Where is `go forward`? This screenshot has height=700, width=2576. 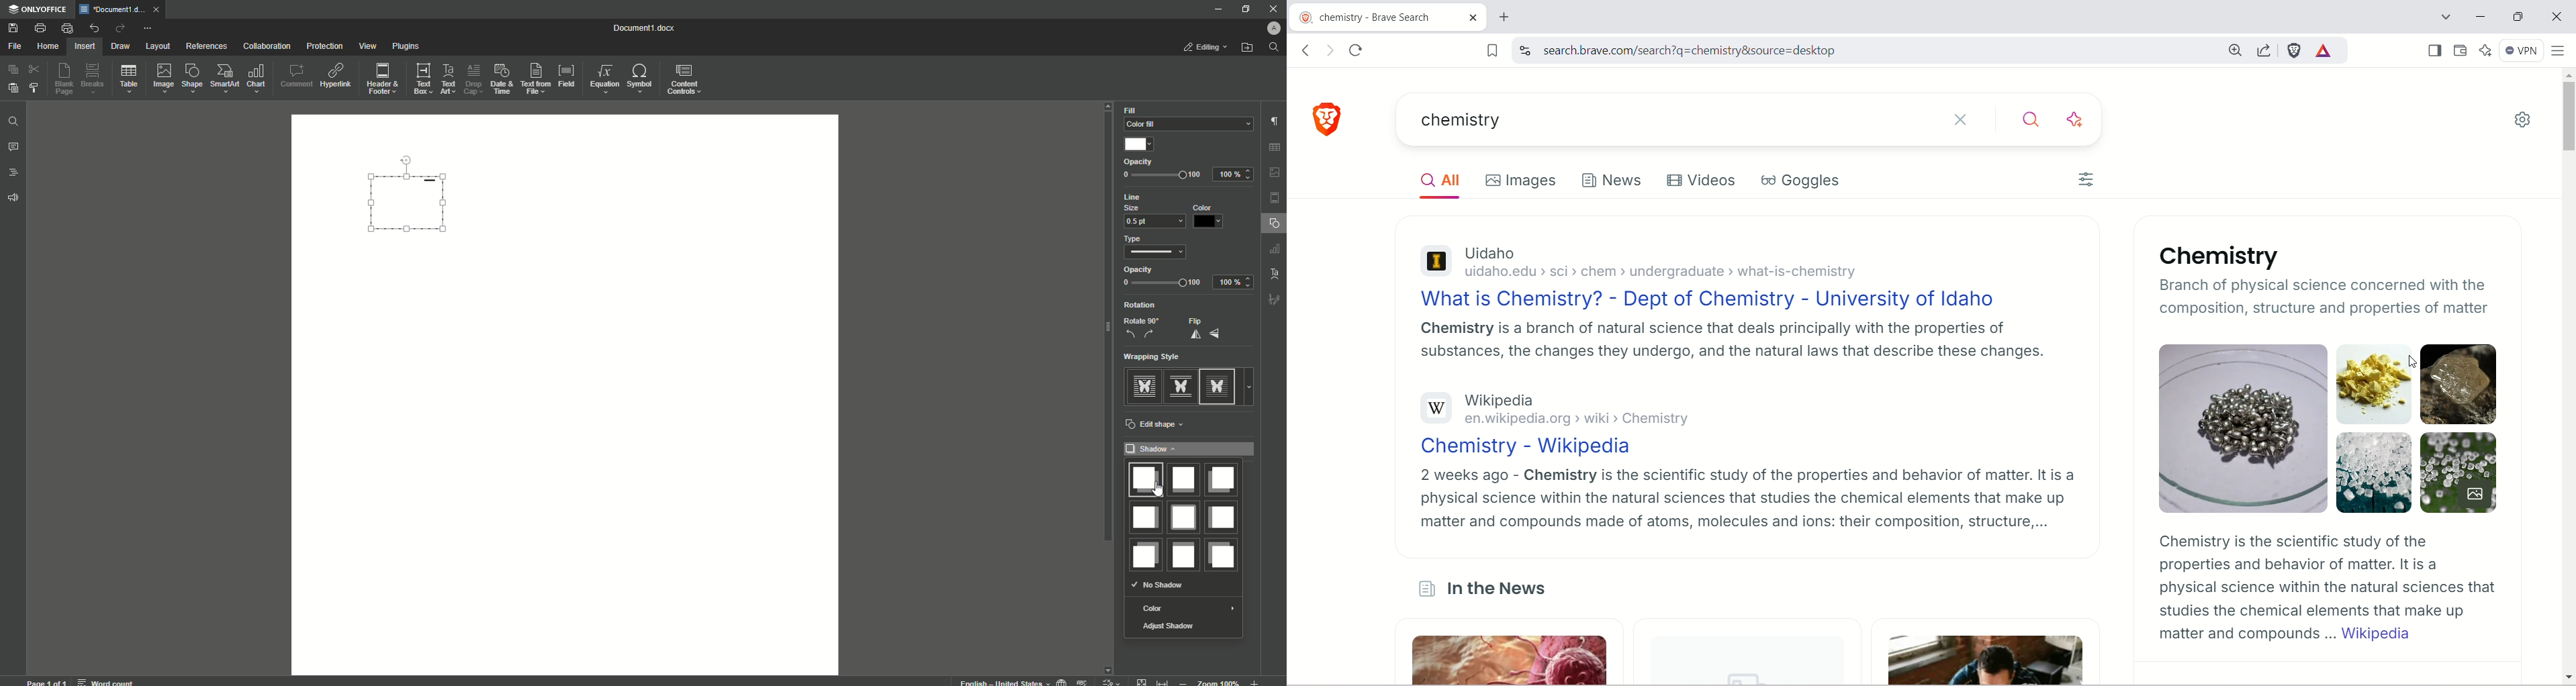 go forward is located at coordinates (1332, 51).